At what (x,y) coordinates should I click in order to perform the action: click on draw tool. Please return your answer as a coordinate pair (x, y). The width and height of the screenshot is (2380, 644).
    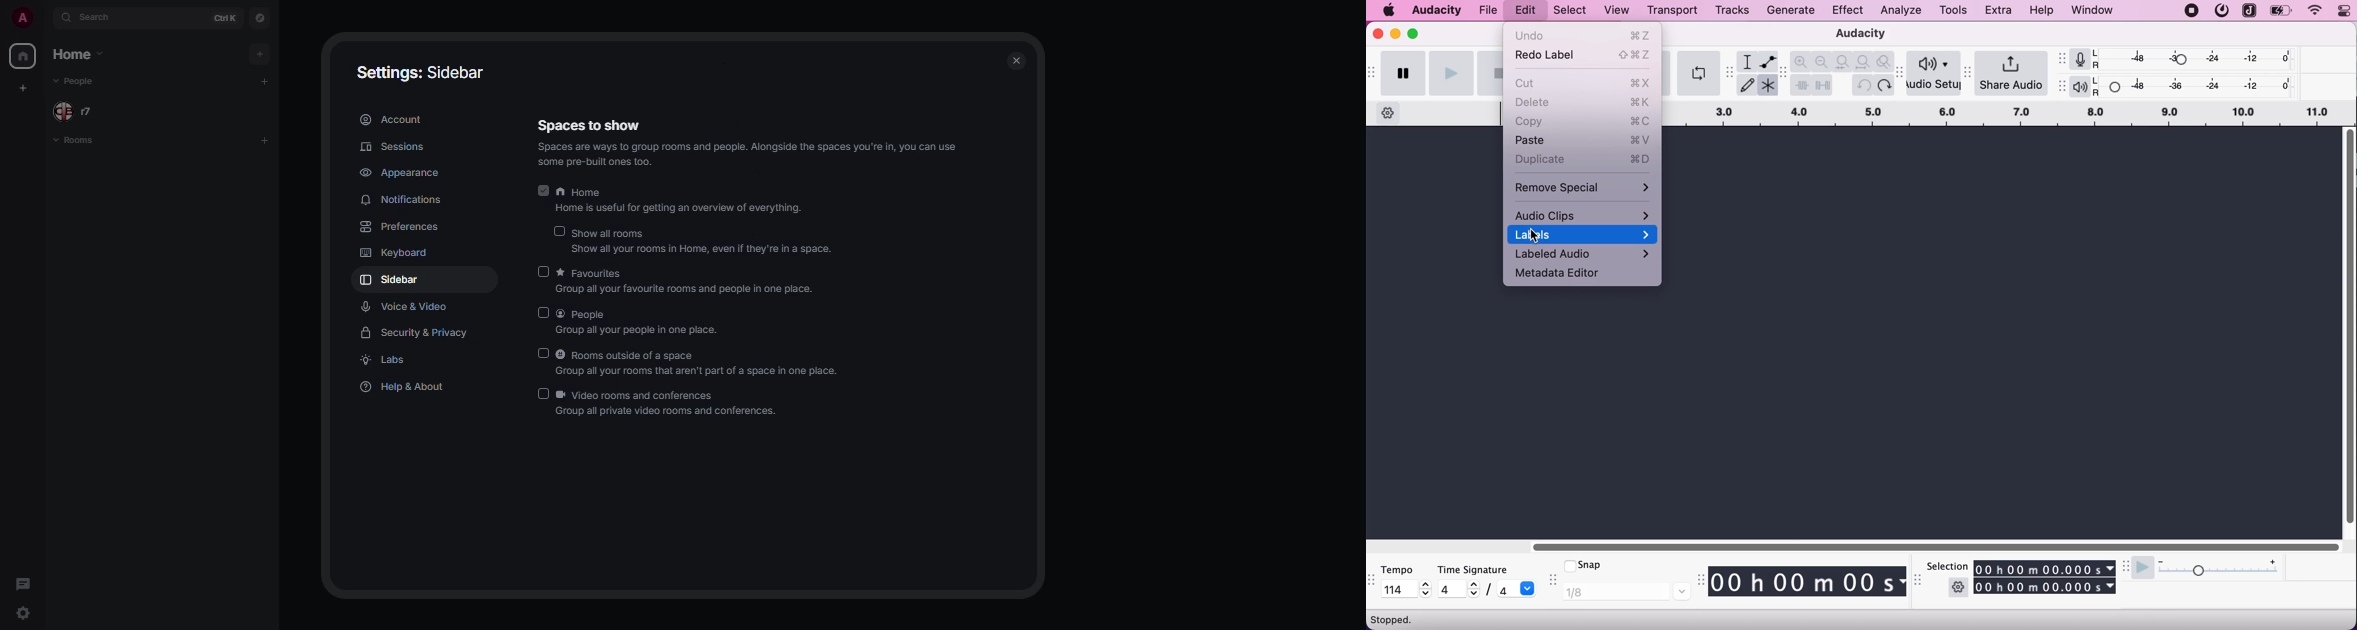
    Looking at the image, I should click on (1746, 86).